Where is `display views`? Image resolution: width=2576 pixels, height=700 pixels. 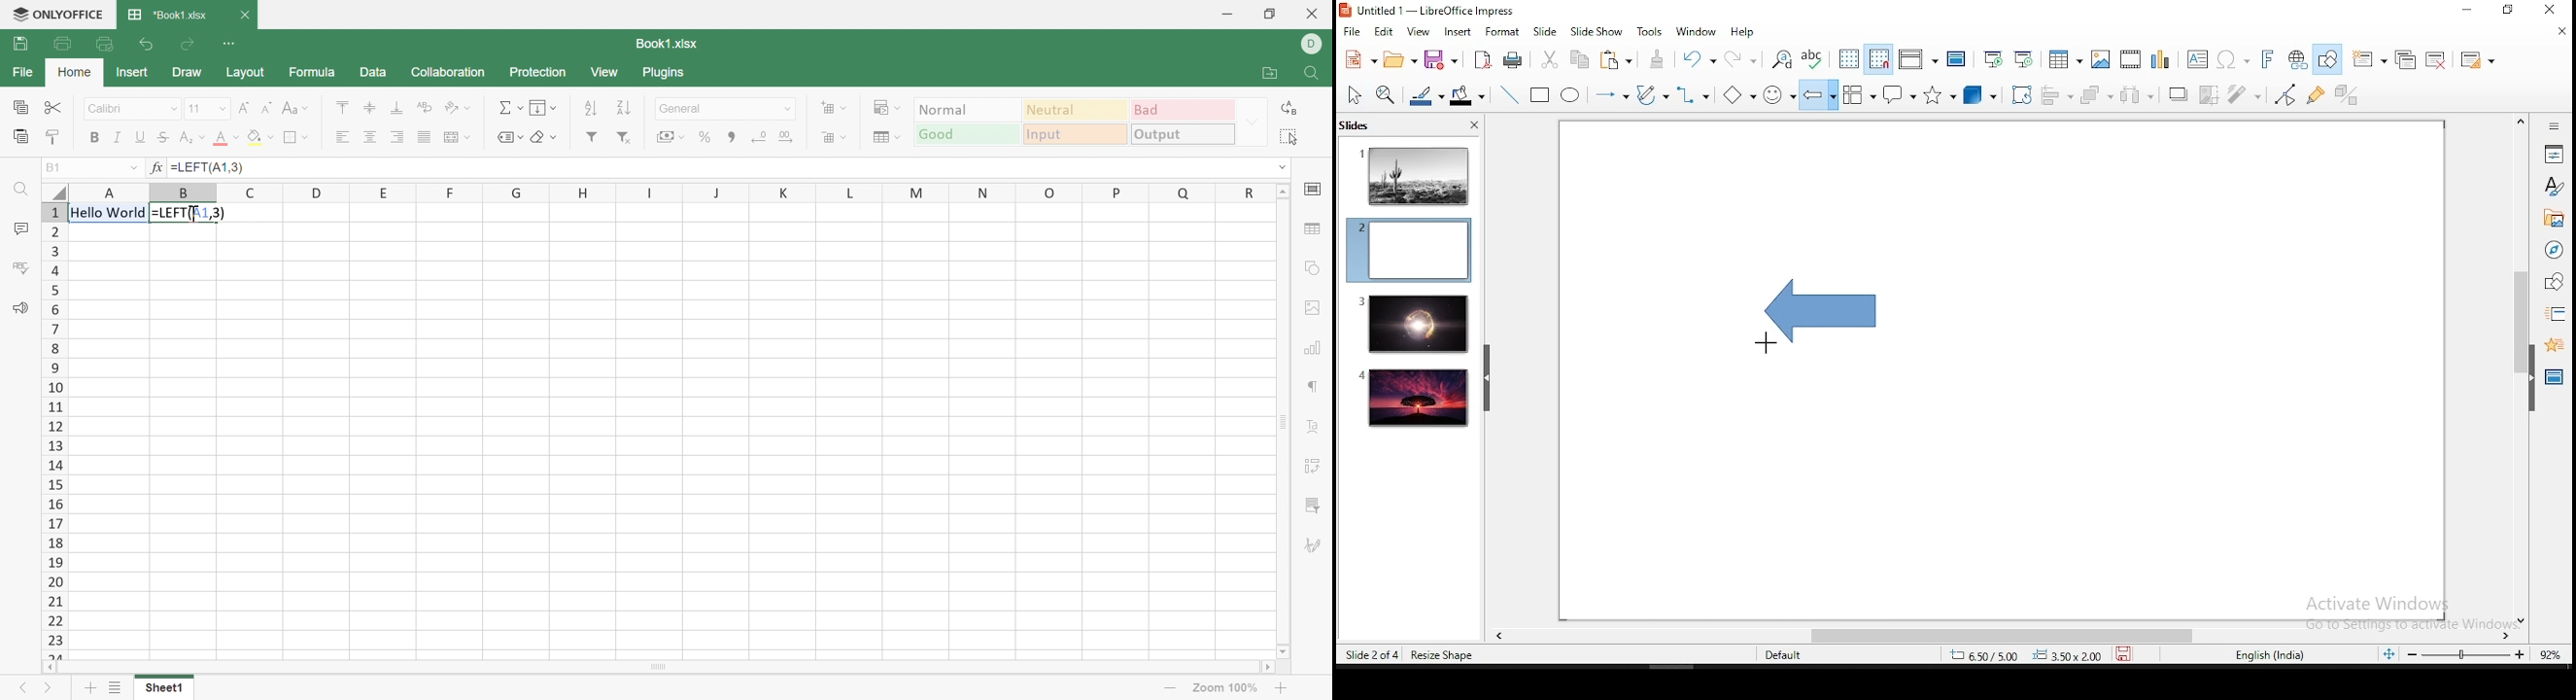 display views is located at coordinates (1917, 59).